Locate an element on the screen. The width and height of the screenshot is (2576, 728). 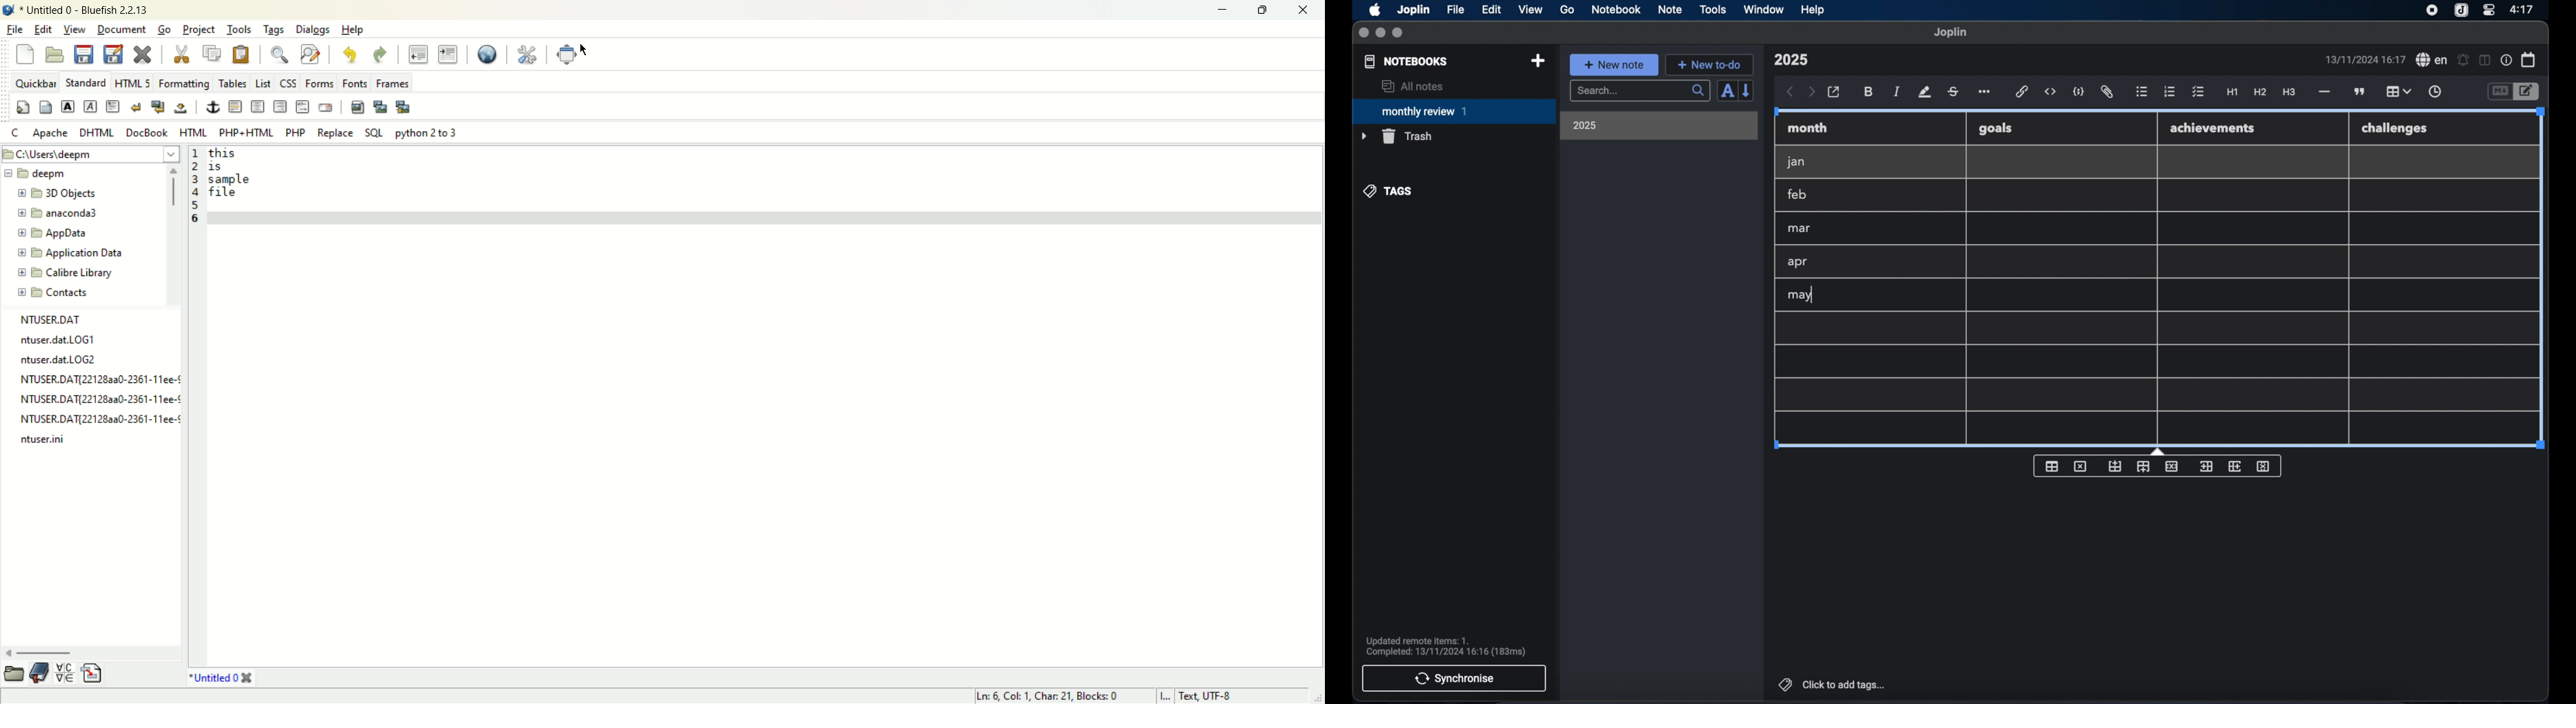
toggle editor is located at coordinates (2529, 92).